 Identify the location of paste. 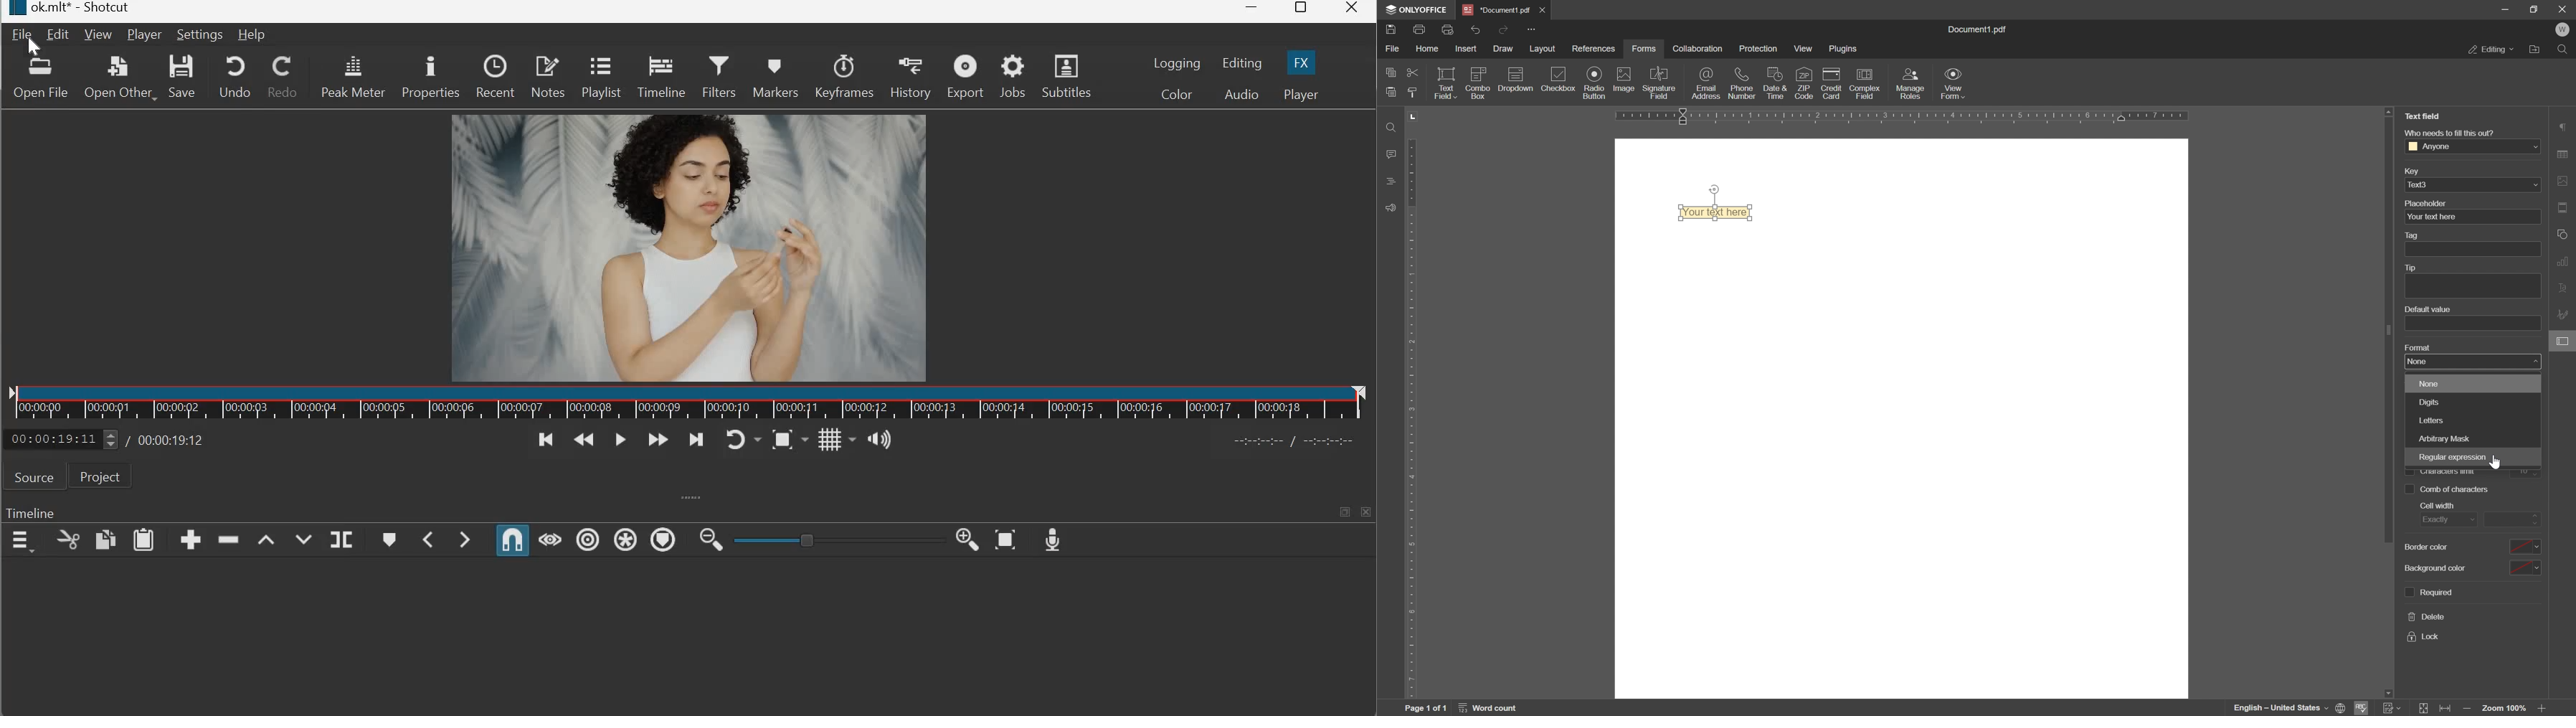
(143, 540).